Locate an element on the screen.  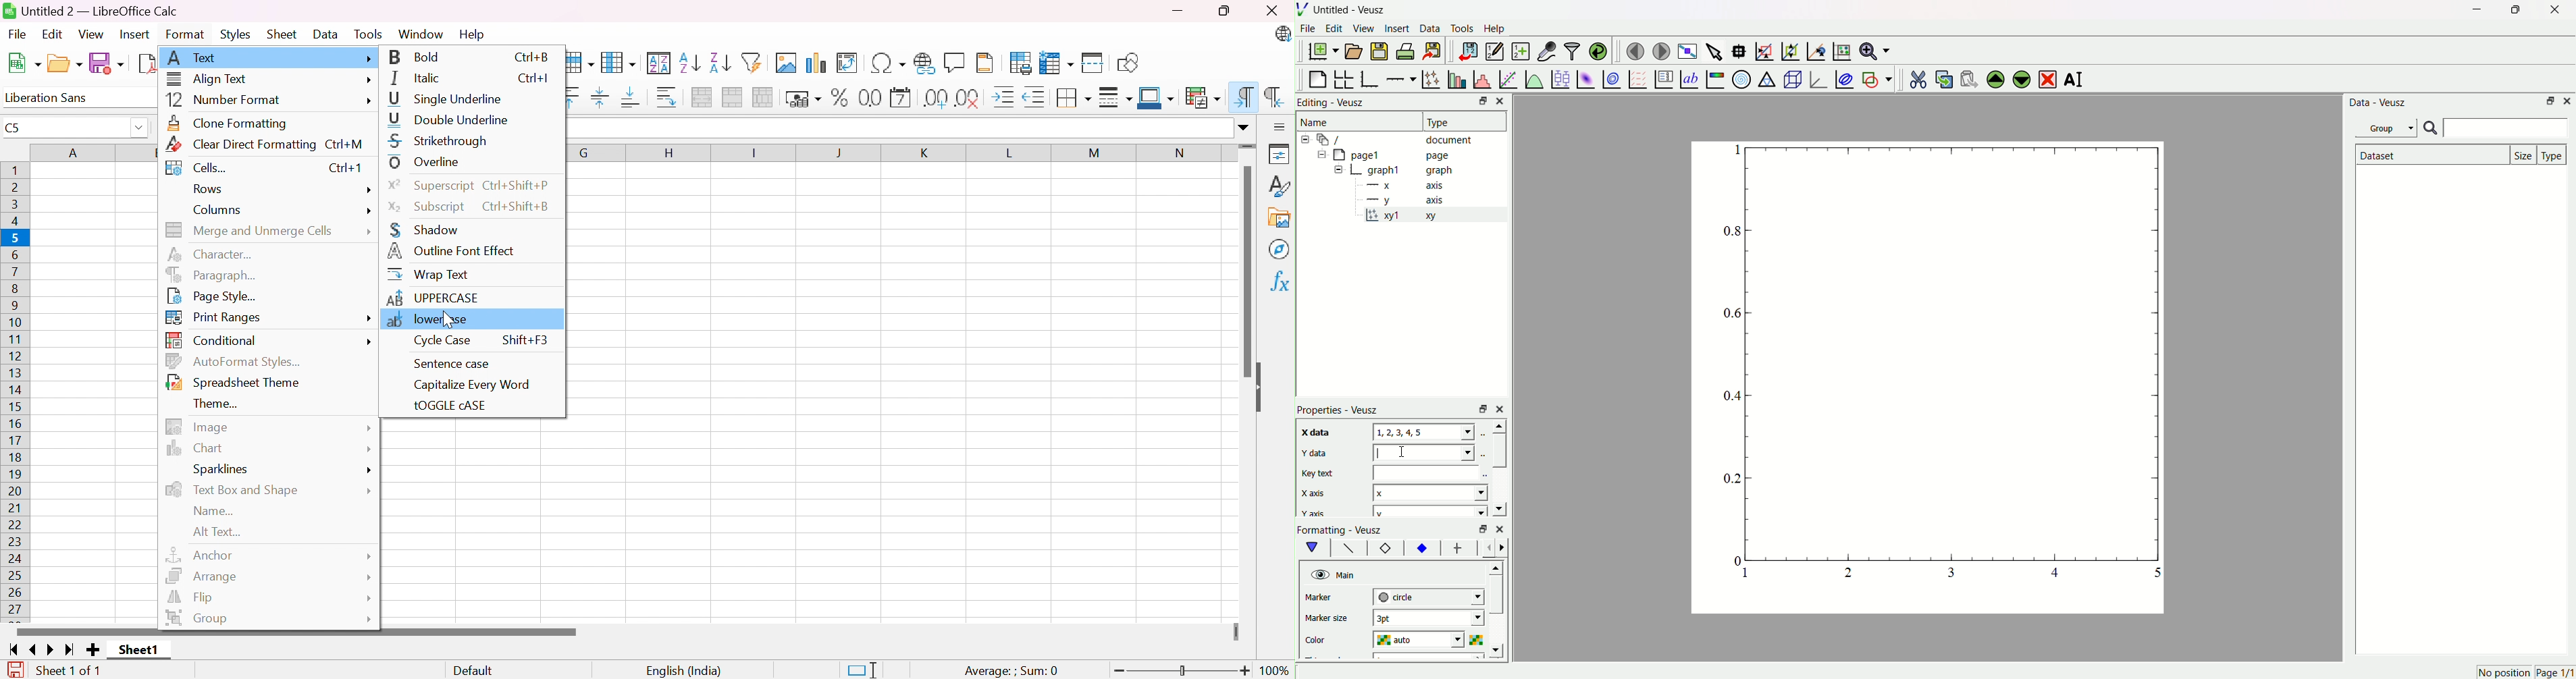
Searchbar is located at coordinates (2496, 129).